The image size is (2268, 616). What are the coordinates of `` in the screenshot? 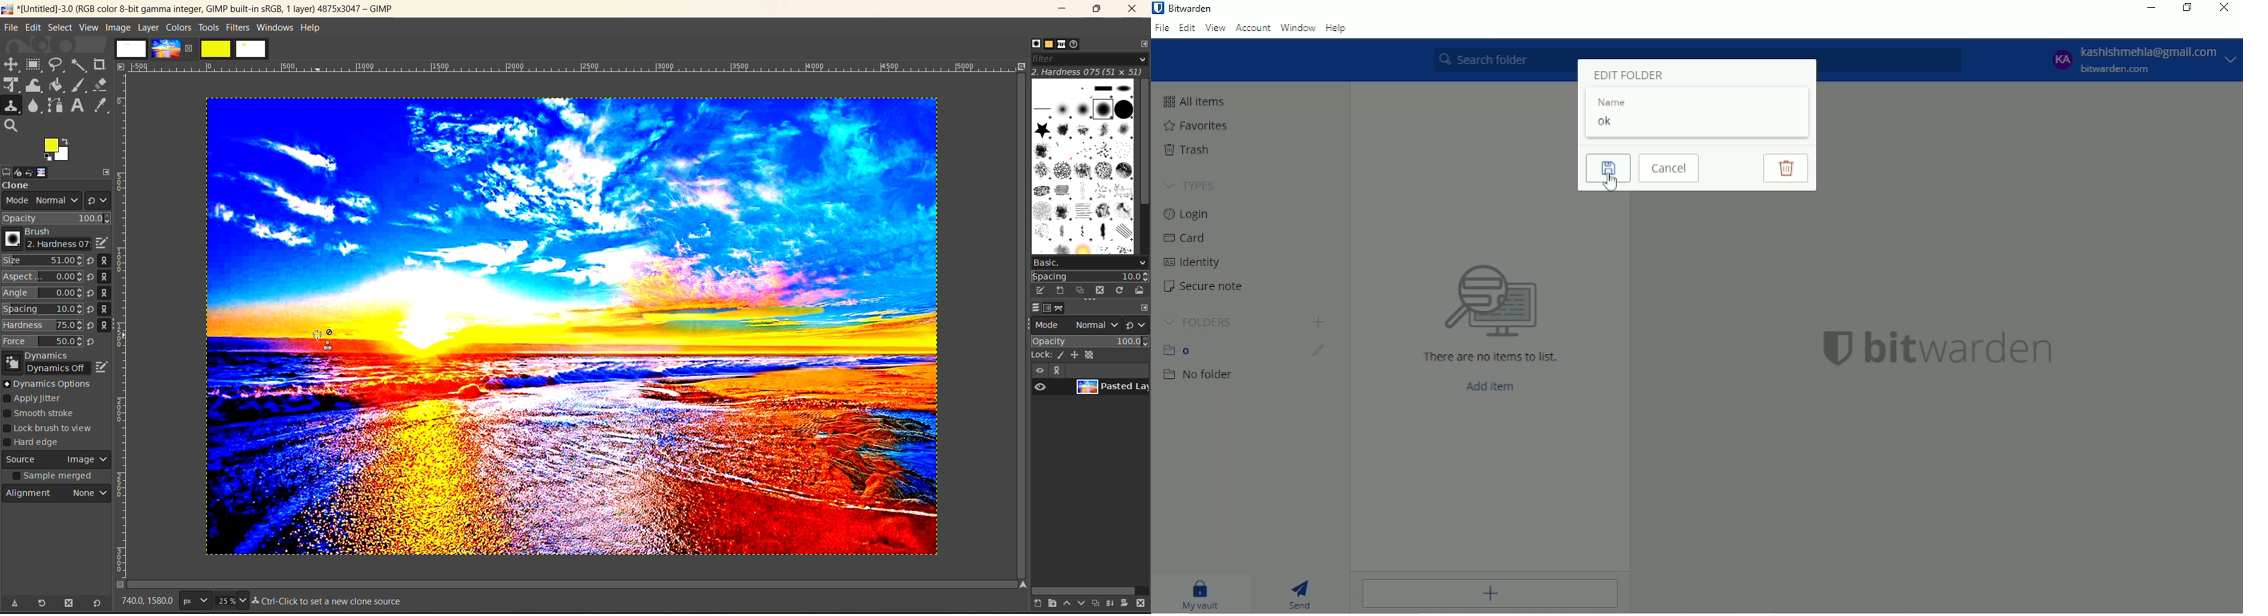 It's located at (1021, 584).